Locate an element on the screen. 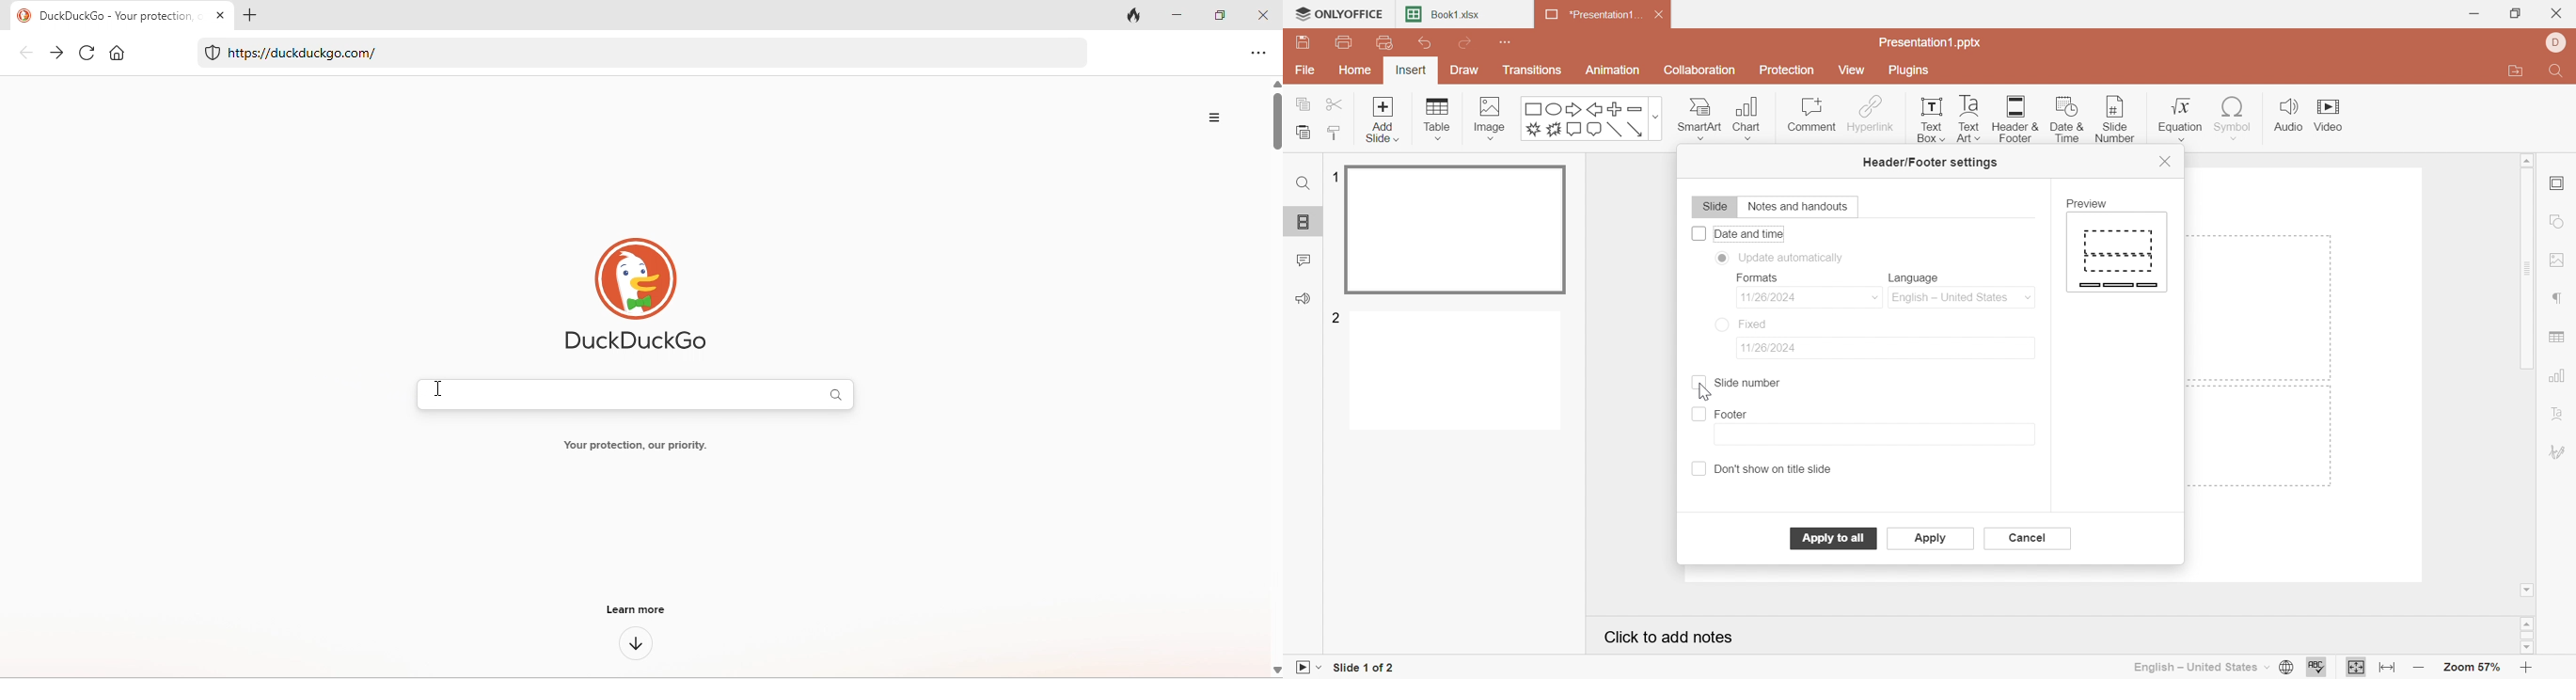  Plugins is located at coordinates (1910, 70).